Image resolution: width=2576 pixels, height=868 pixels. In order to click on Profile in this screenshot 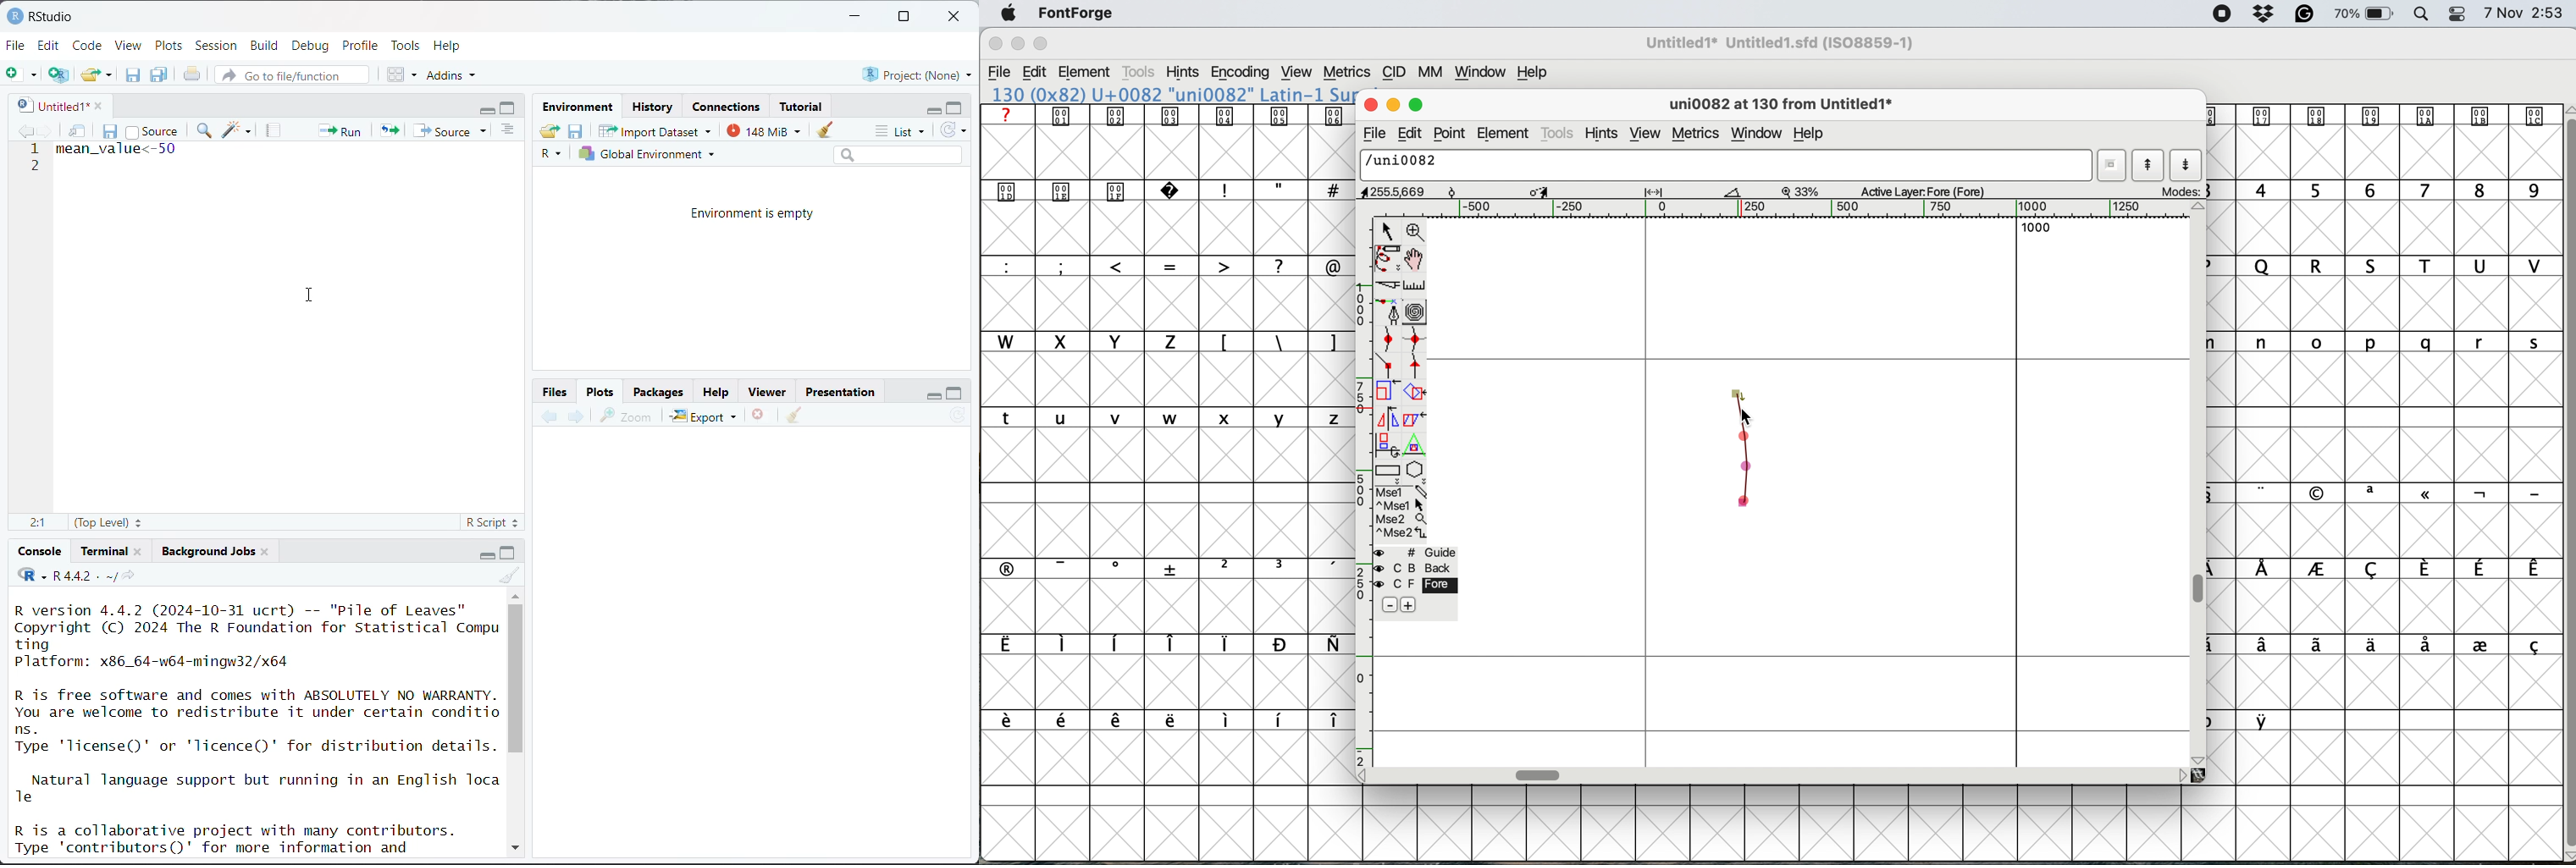, I will do `click(362, 44)`.